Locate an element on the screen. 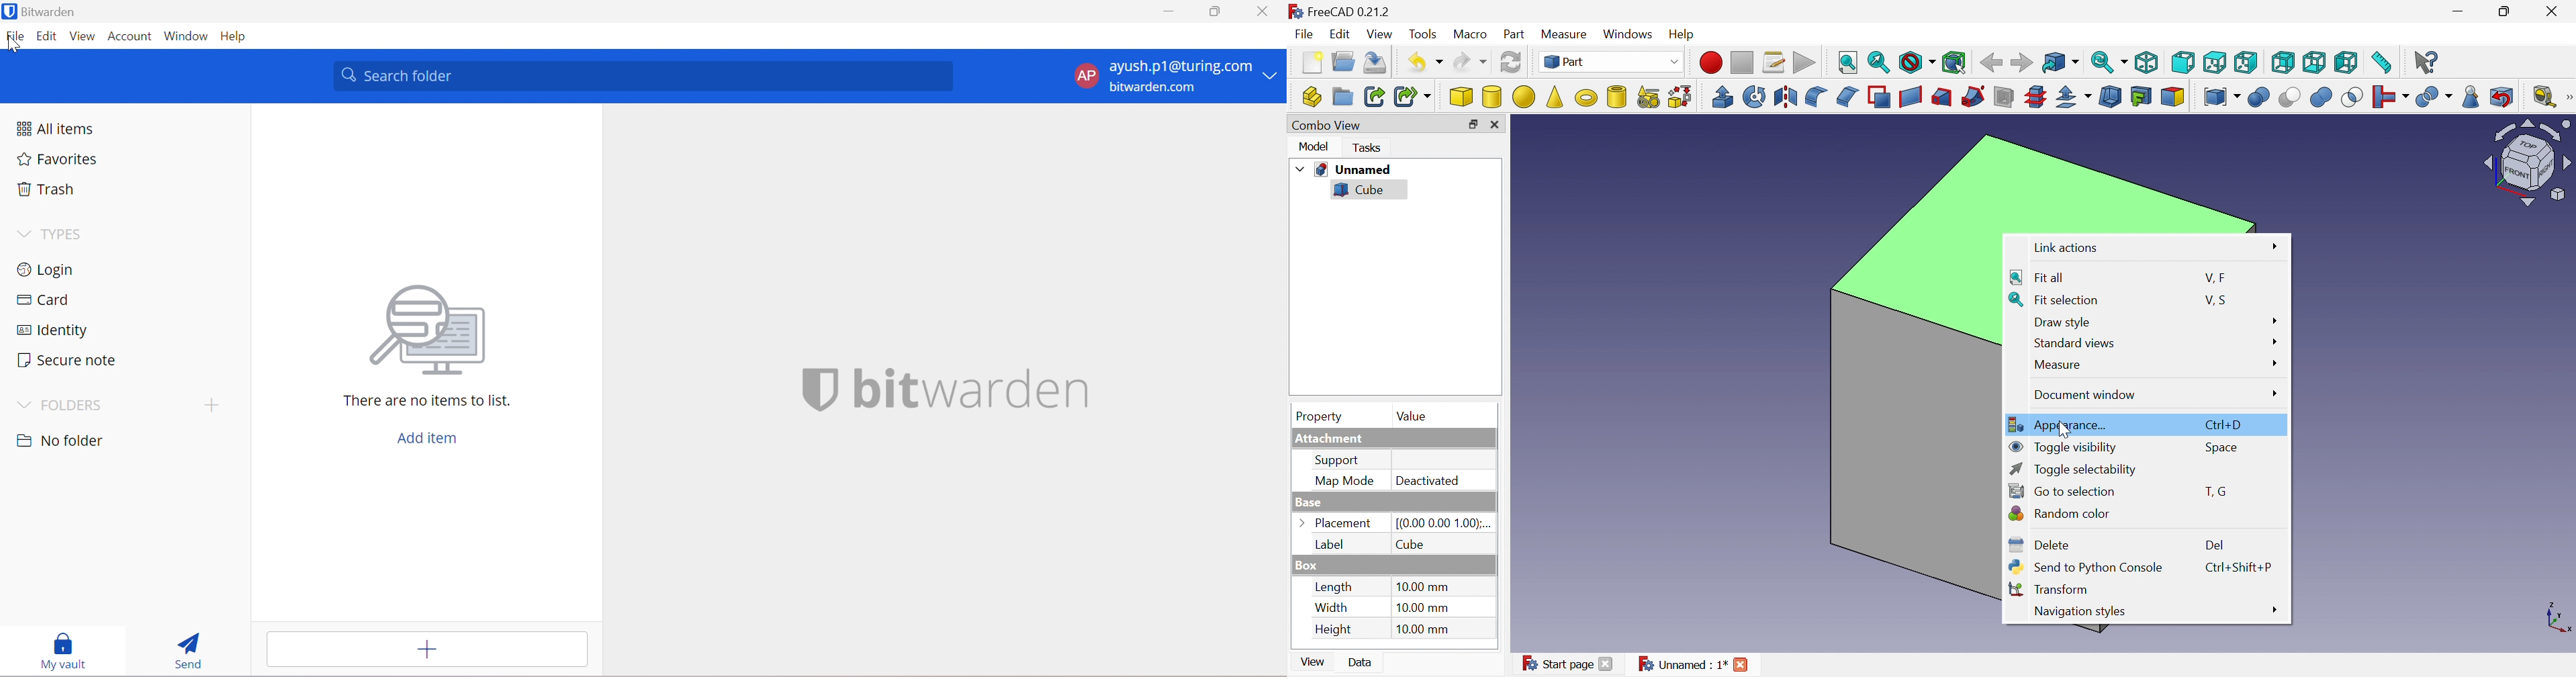  Union is located at coordinates (2323, 97).